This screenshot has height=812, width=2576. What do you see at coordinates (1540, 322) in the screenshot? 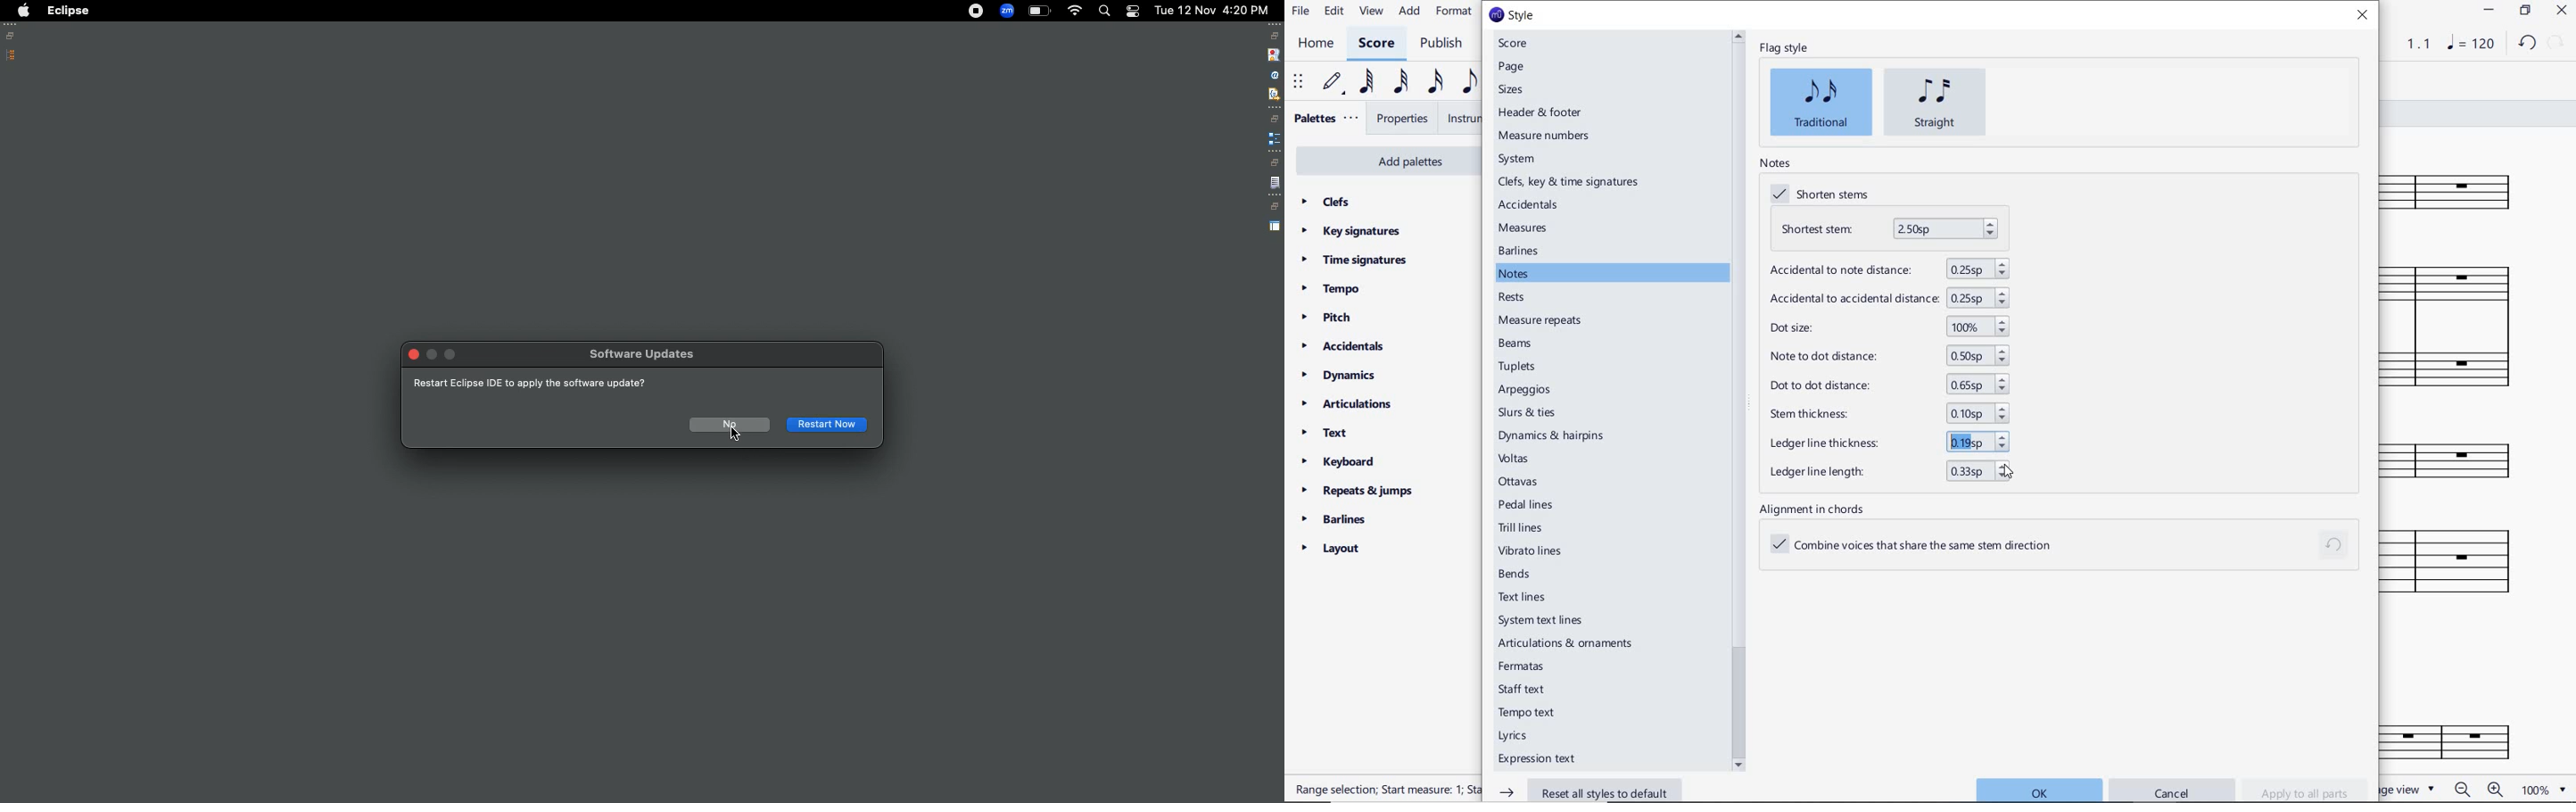
I see `measure repeats` at bounding box center [1540, 322].